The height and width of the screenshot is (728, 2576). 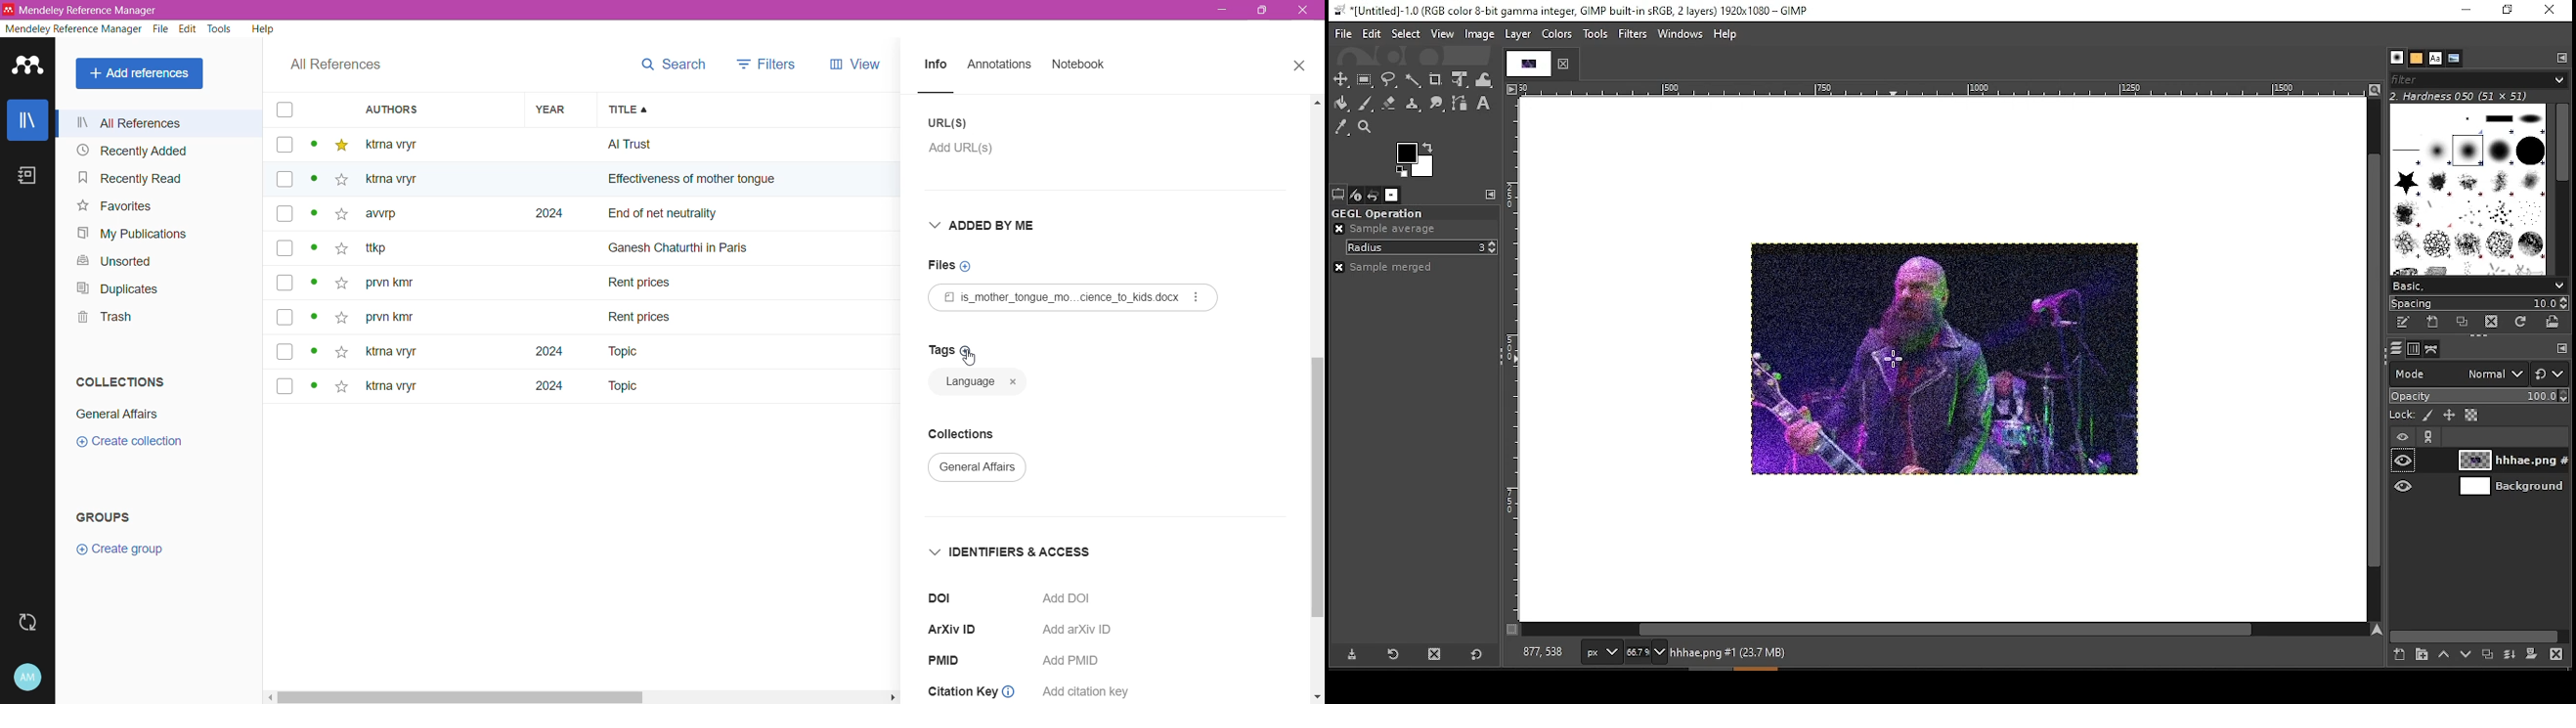 I want to click on file, so click(x=1341, y=33).